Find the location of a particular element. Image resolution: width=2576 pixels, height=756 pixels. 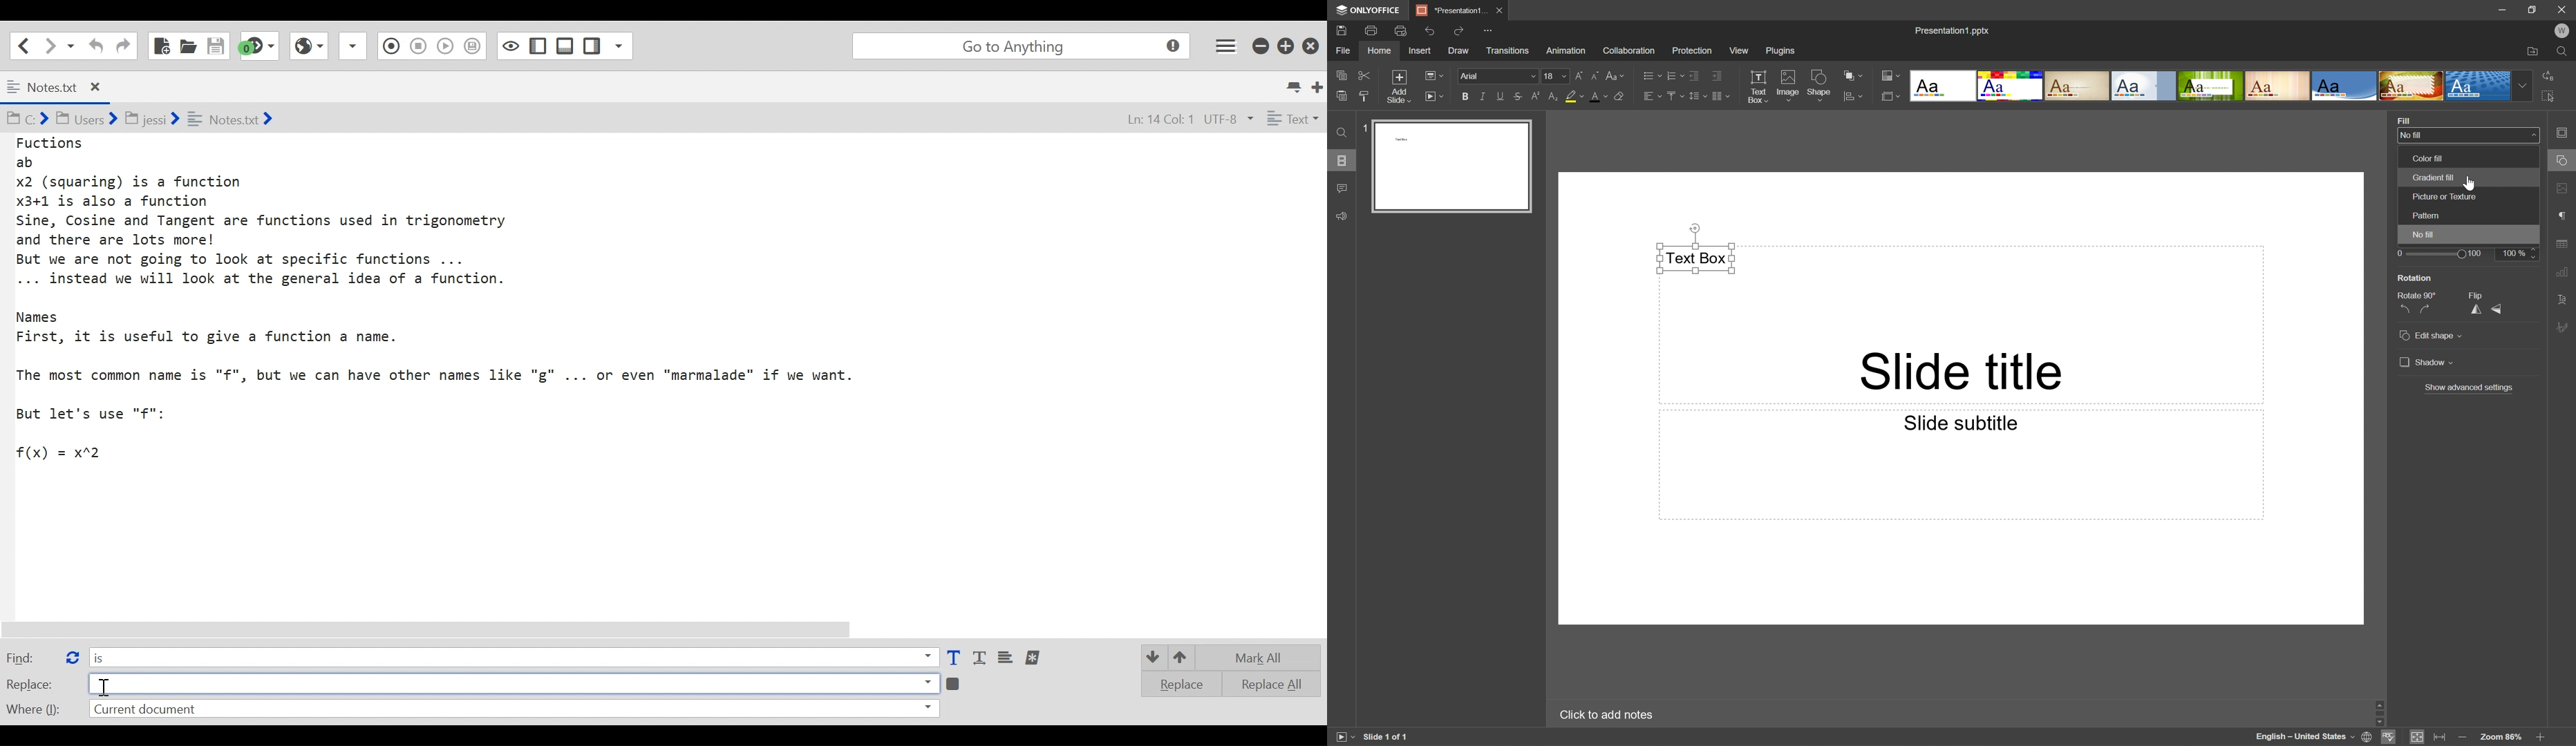

more options is located at coordinates (1034, 658).